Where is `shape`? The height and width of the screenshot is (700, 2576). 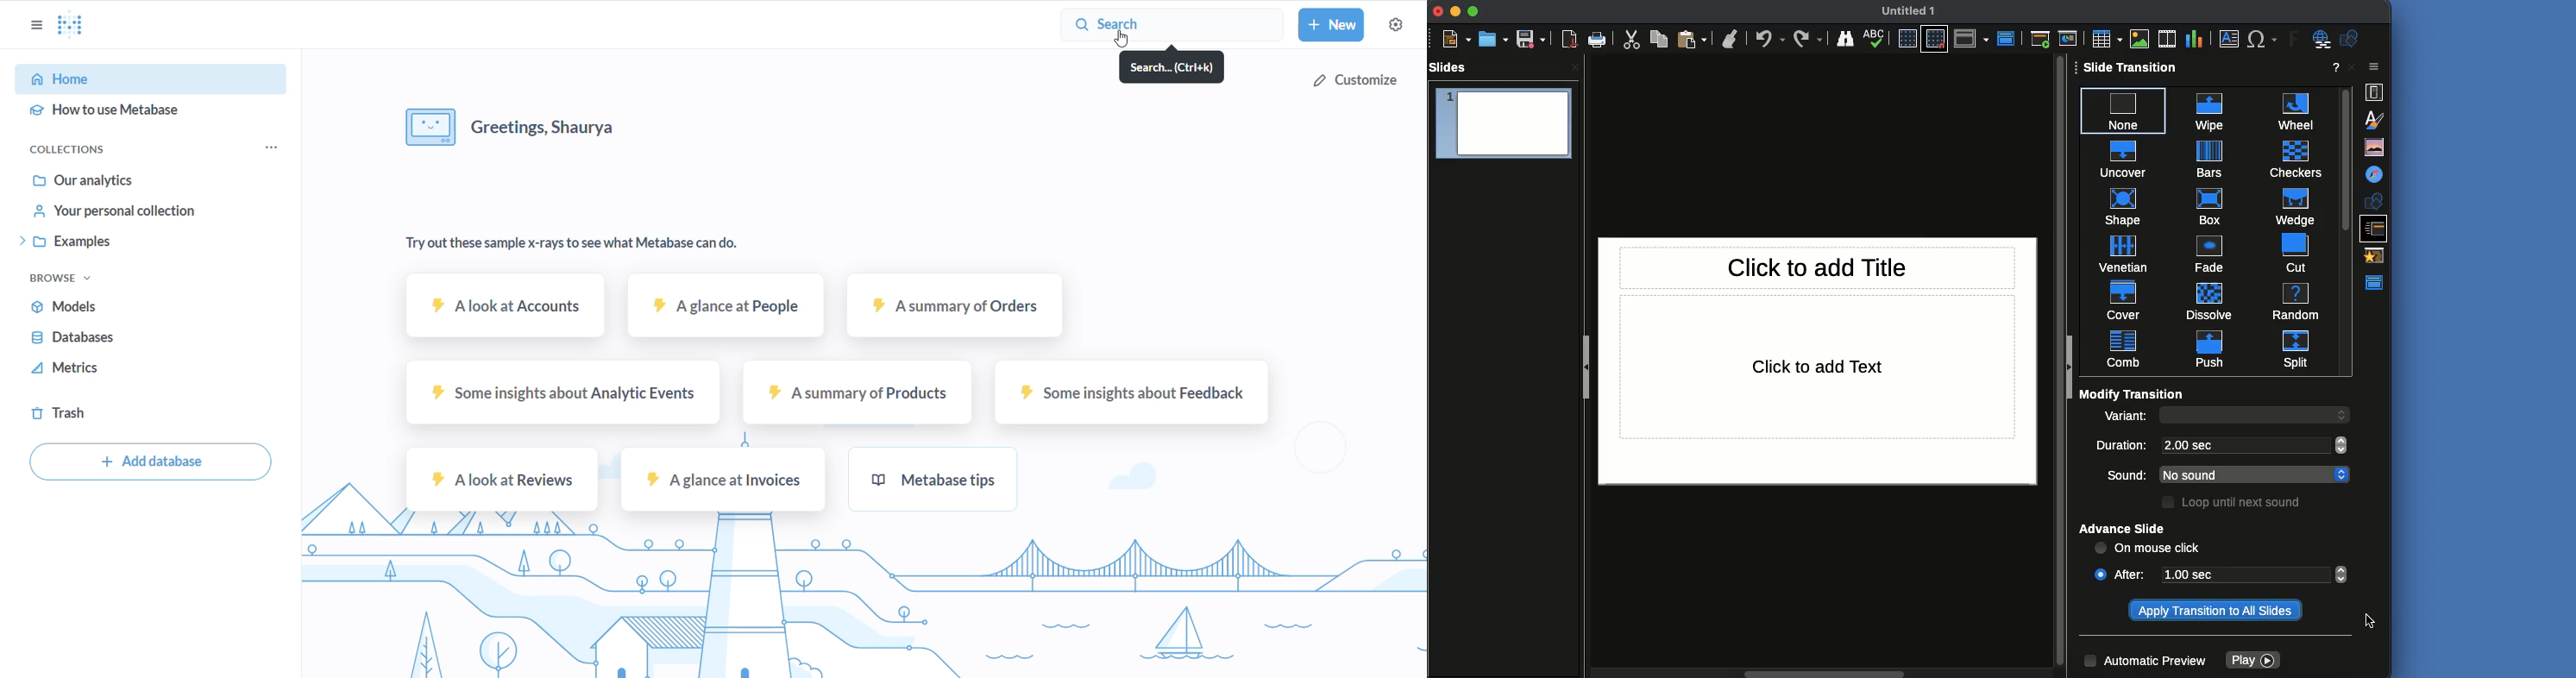
shape is located at coordinates (2122, 205).